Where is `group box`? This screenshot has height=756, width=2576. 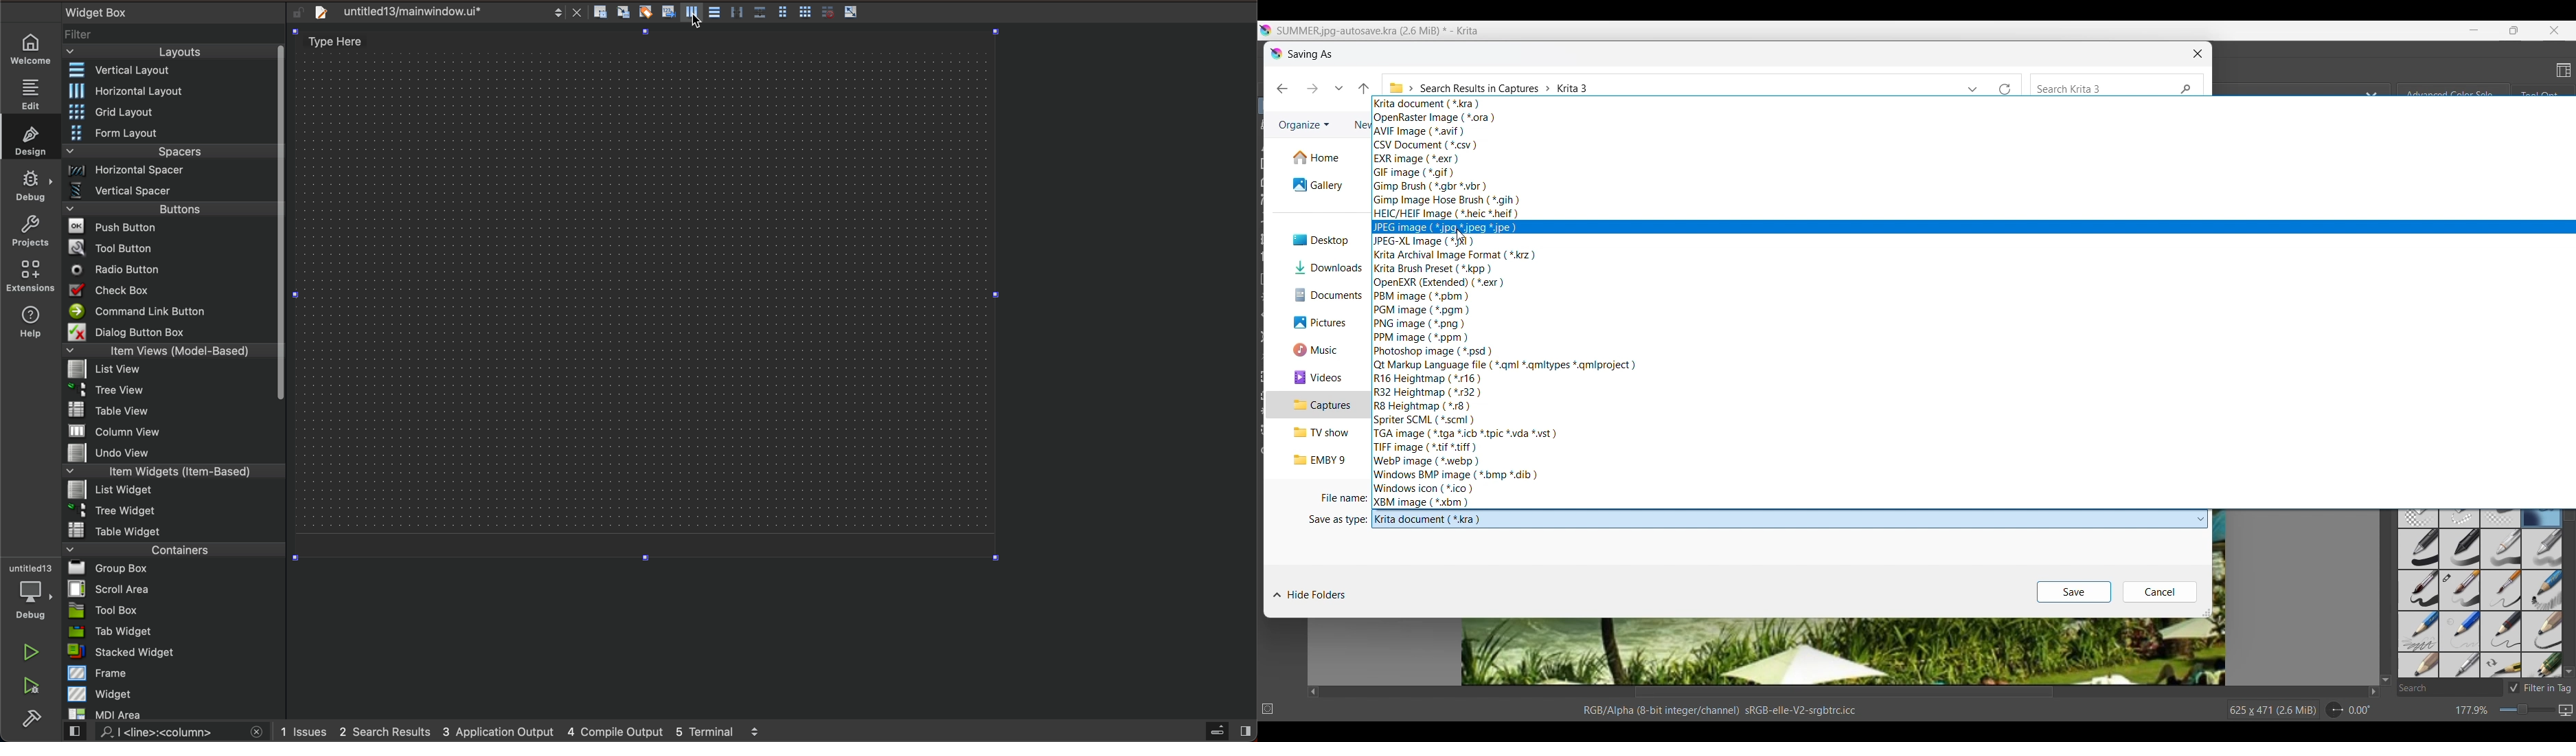
group box is located at coordinates (176, 569).